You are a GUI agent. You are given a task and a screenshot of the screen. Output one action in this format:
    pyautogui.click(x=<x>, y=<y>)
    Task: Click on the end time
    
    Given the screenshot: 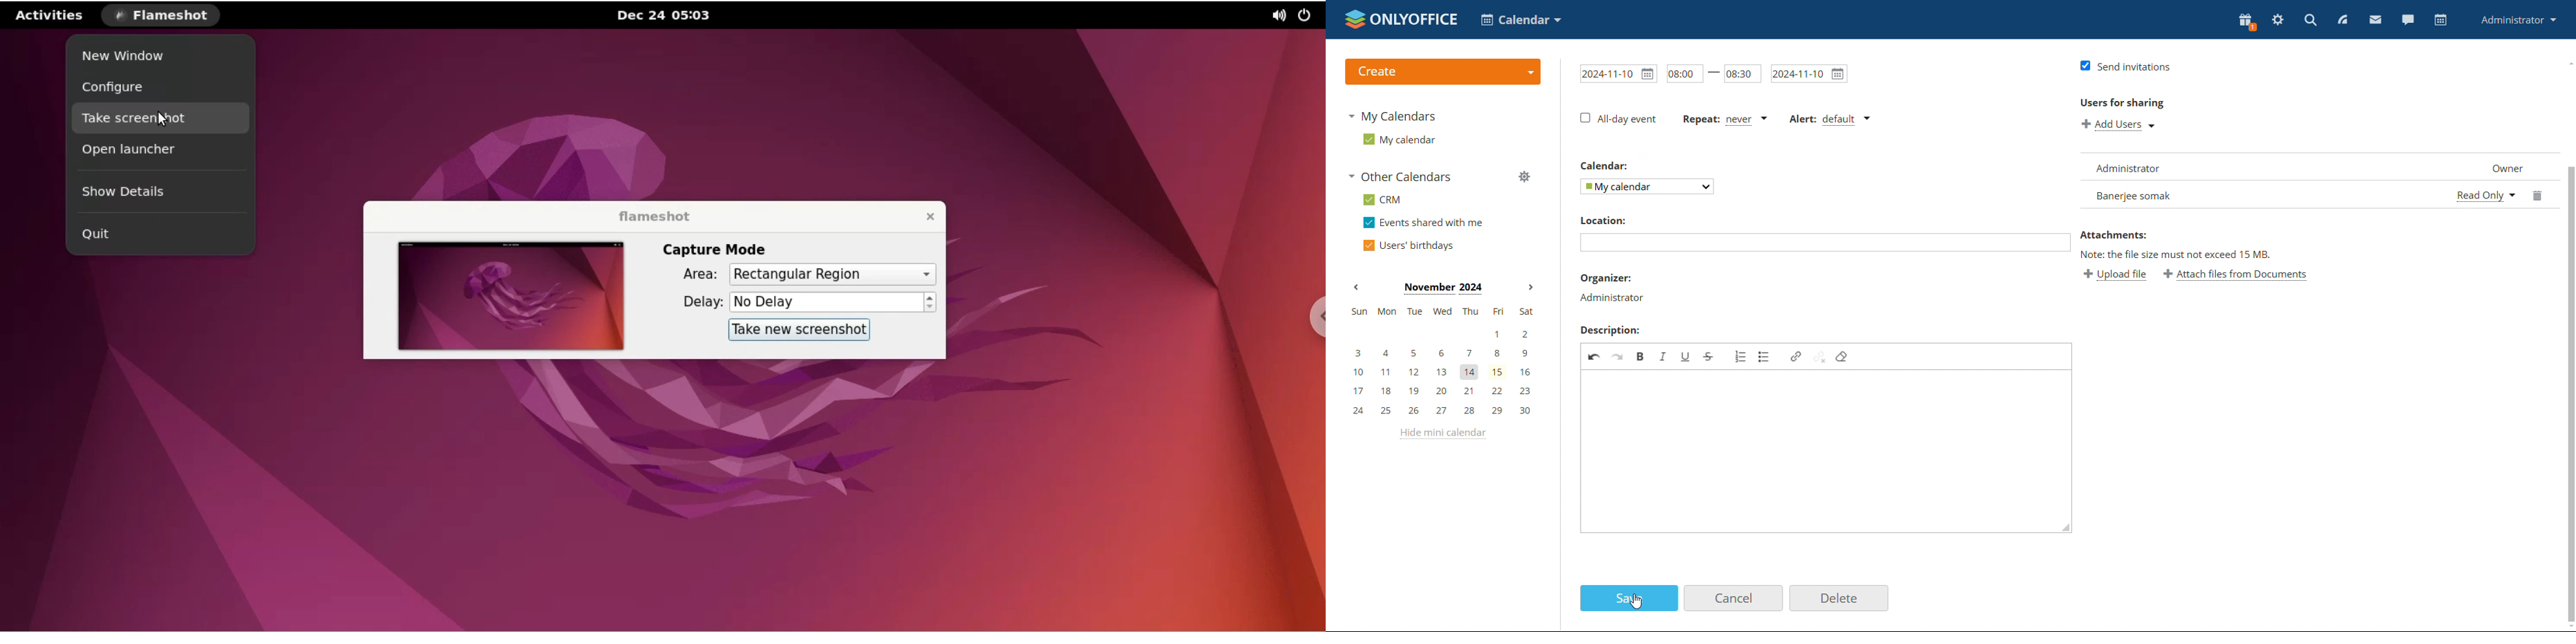 What is the action you would take?
    pyautogui.click(x=1742, y=72)
    